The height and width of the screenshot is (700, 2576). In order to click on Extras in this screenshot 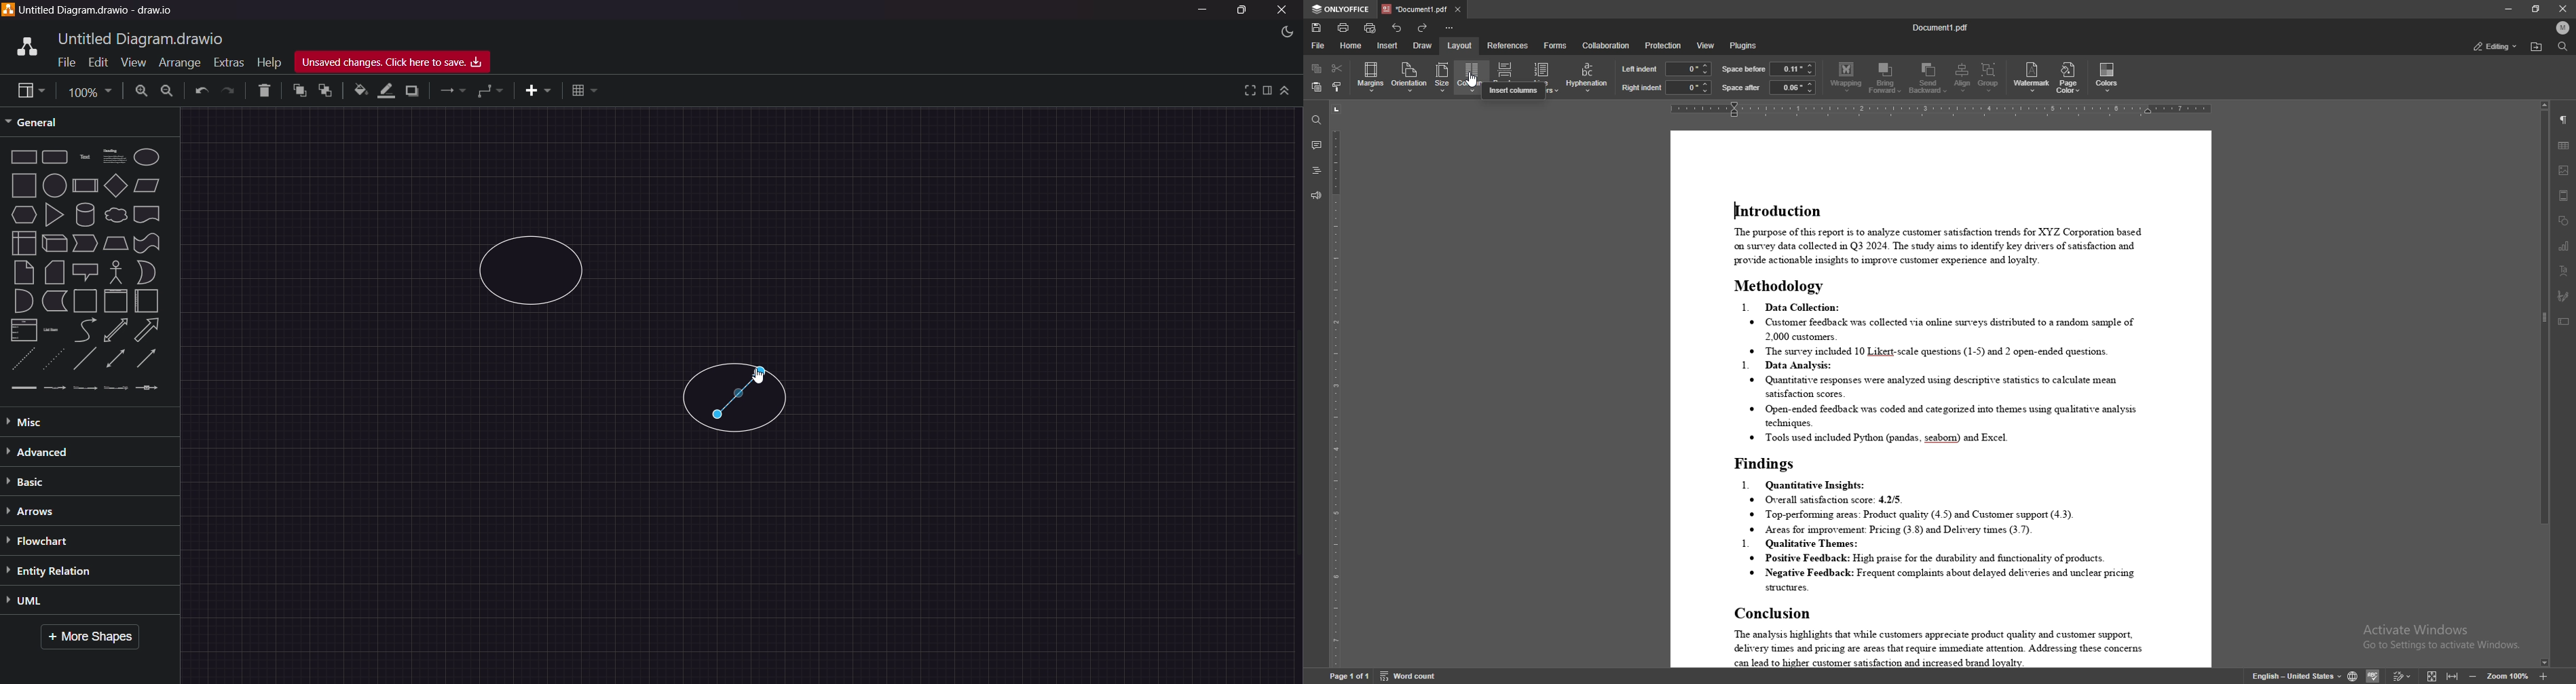, I will do `click(228, 60)`.